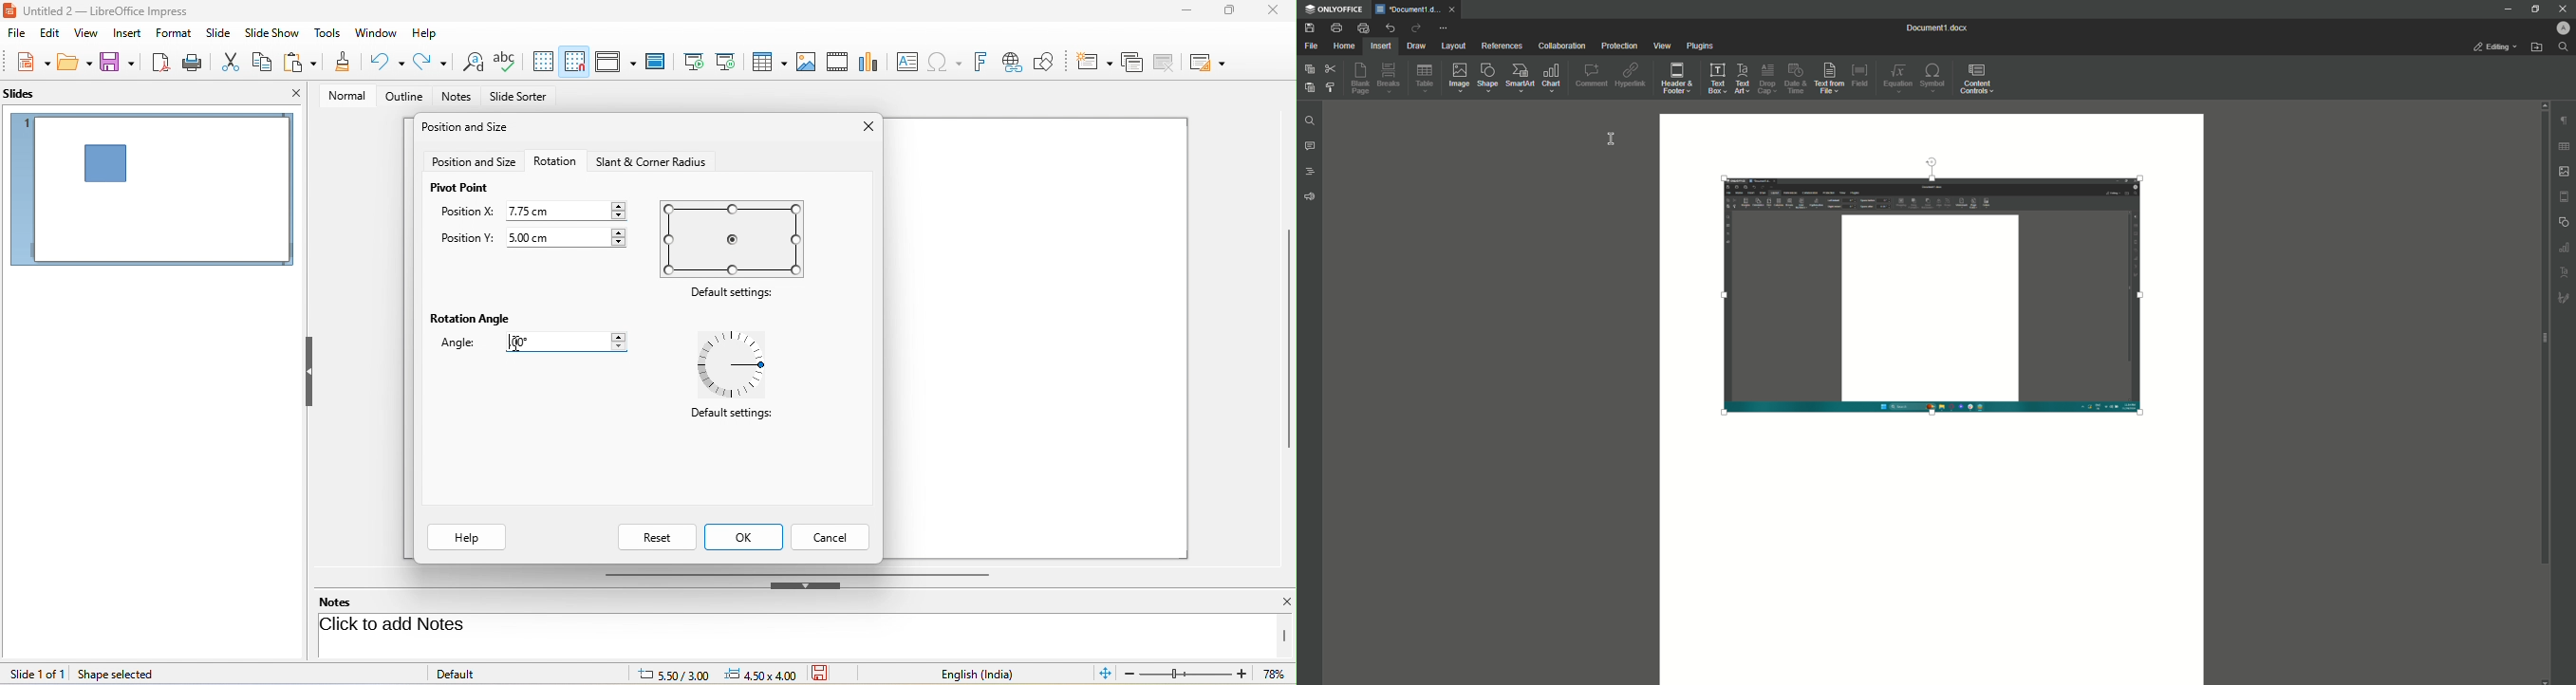  I want to click on Table Settings, so click(2564, 146).